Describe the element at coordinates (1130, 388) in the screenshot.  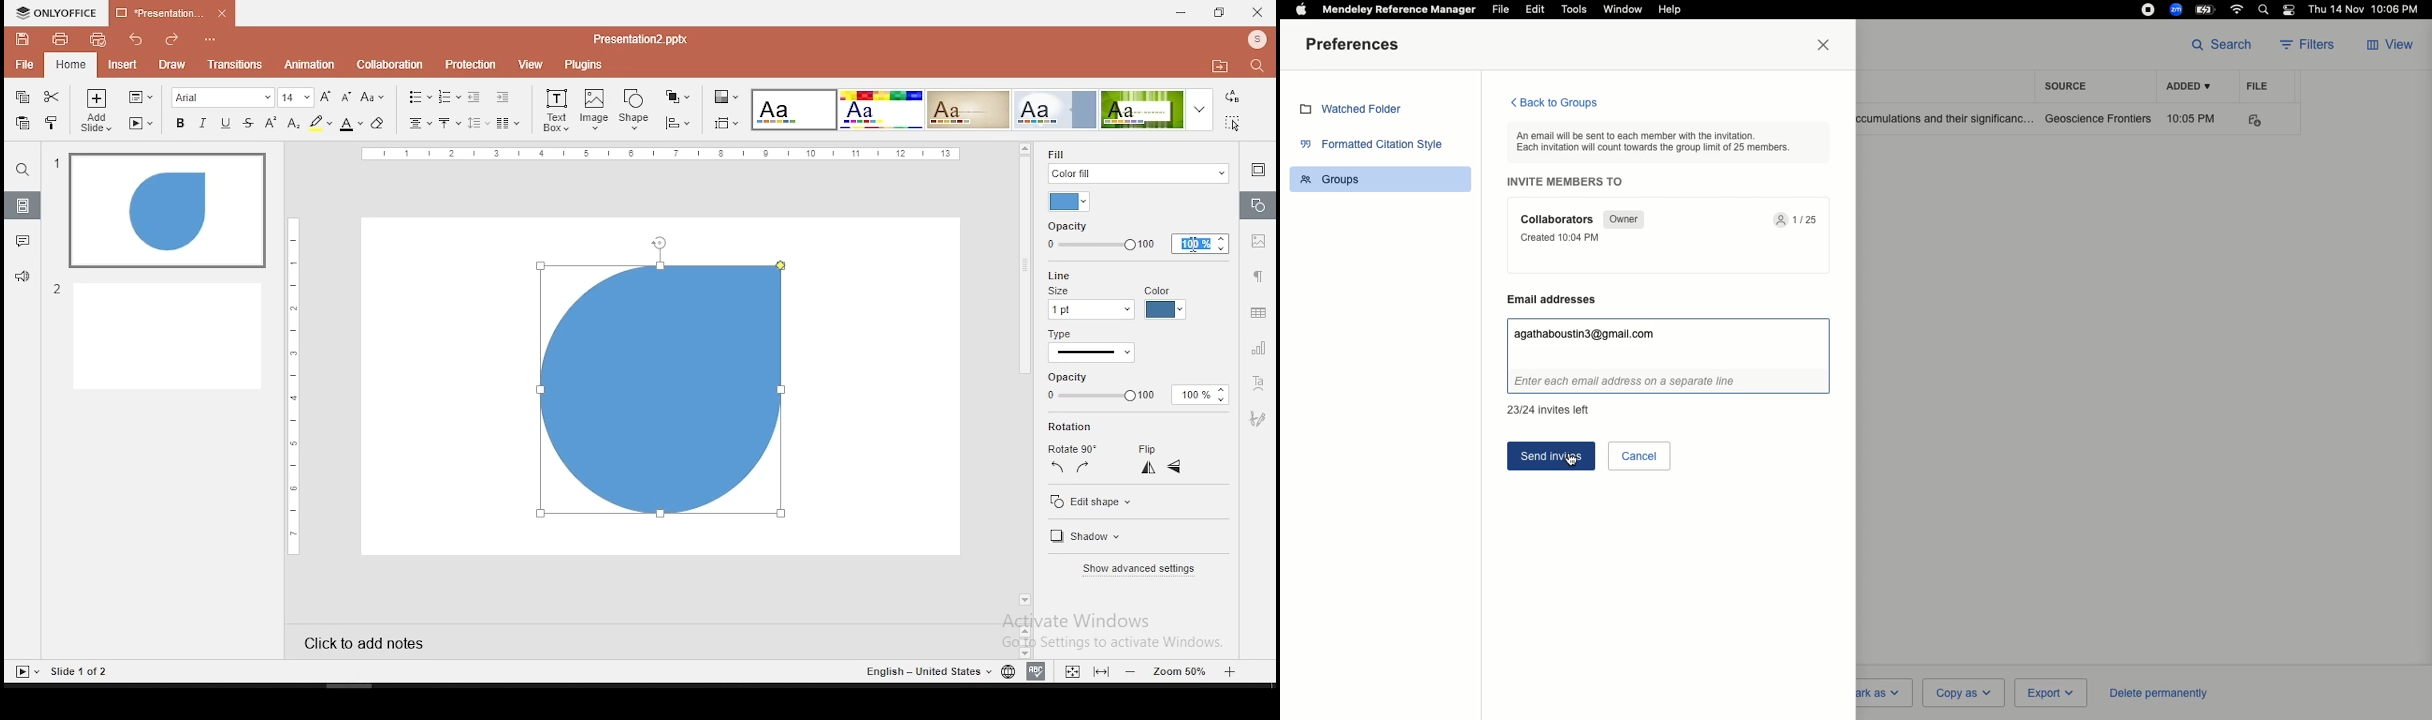
I see `opacity` at that location.